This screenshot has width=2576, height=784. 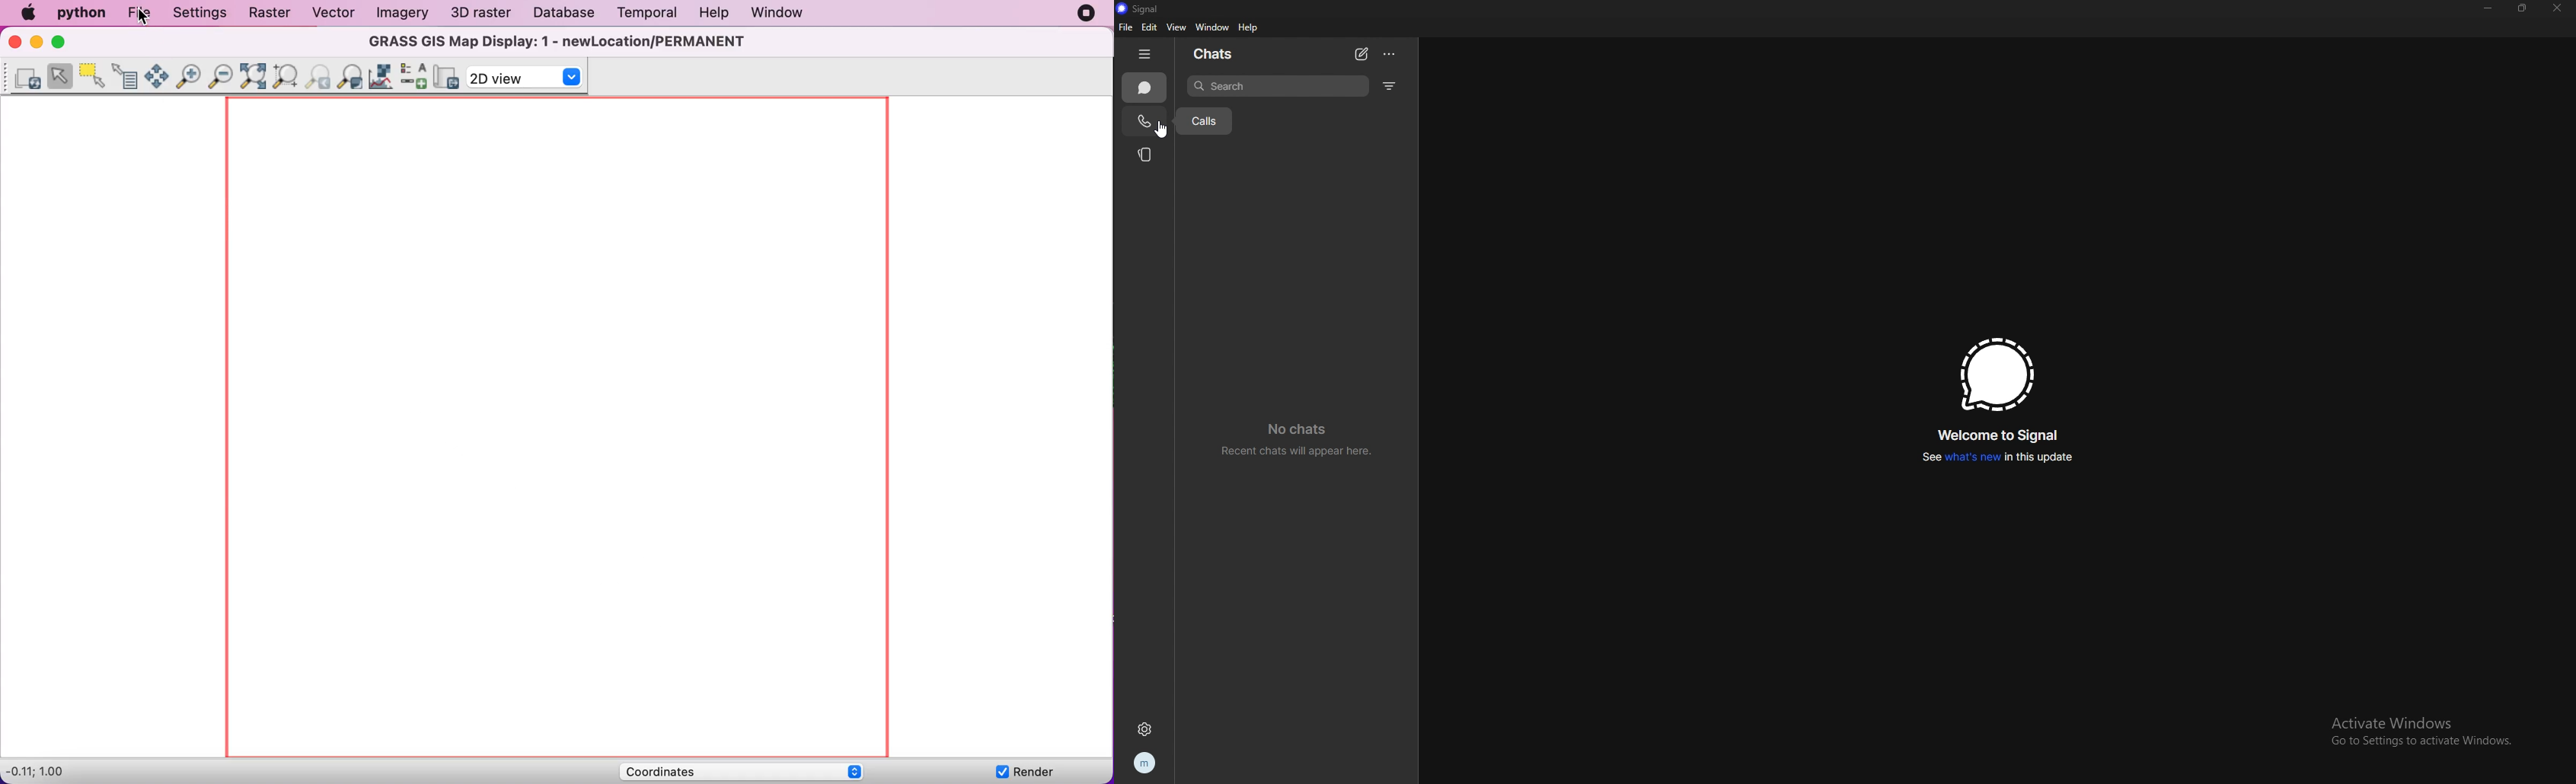 What do you see at coordinates (1147, 154) in the screenshot?
I see `stories` at bounding box center [1147, 154].